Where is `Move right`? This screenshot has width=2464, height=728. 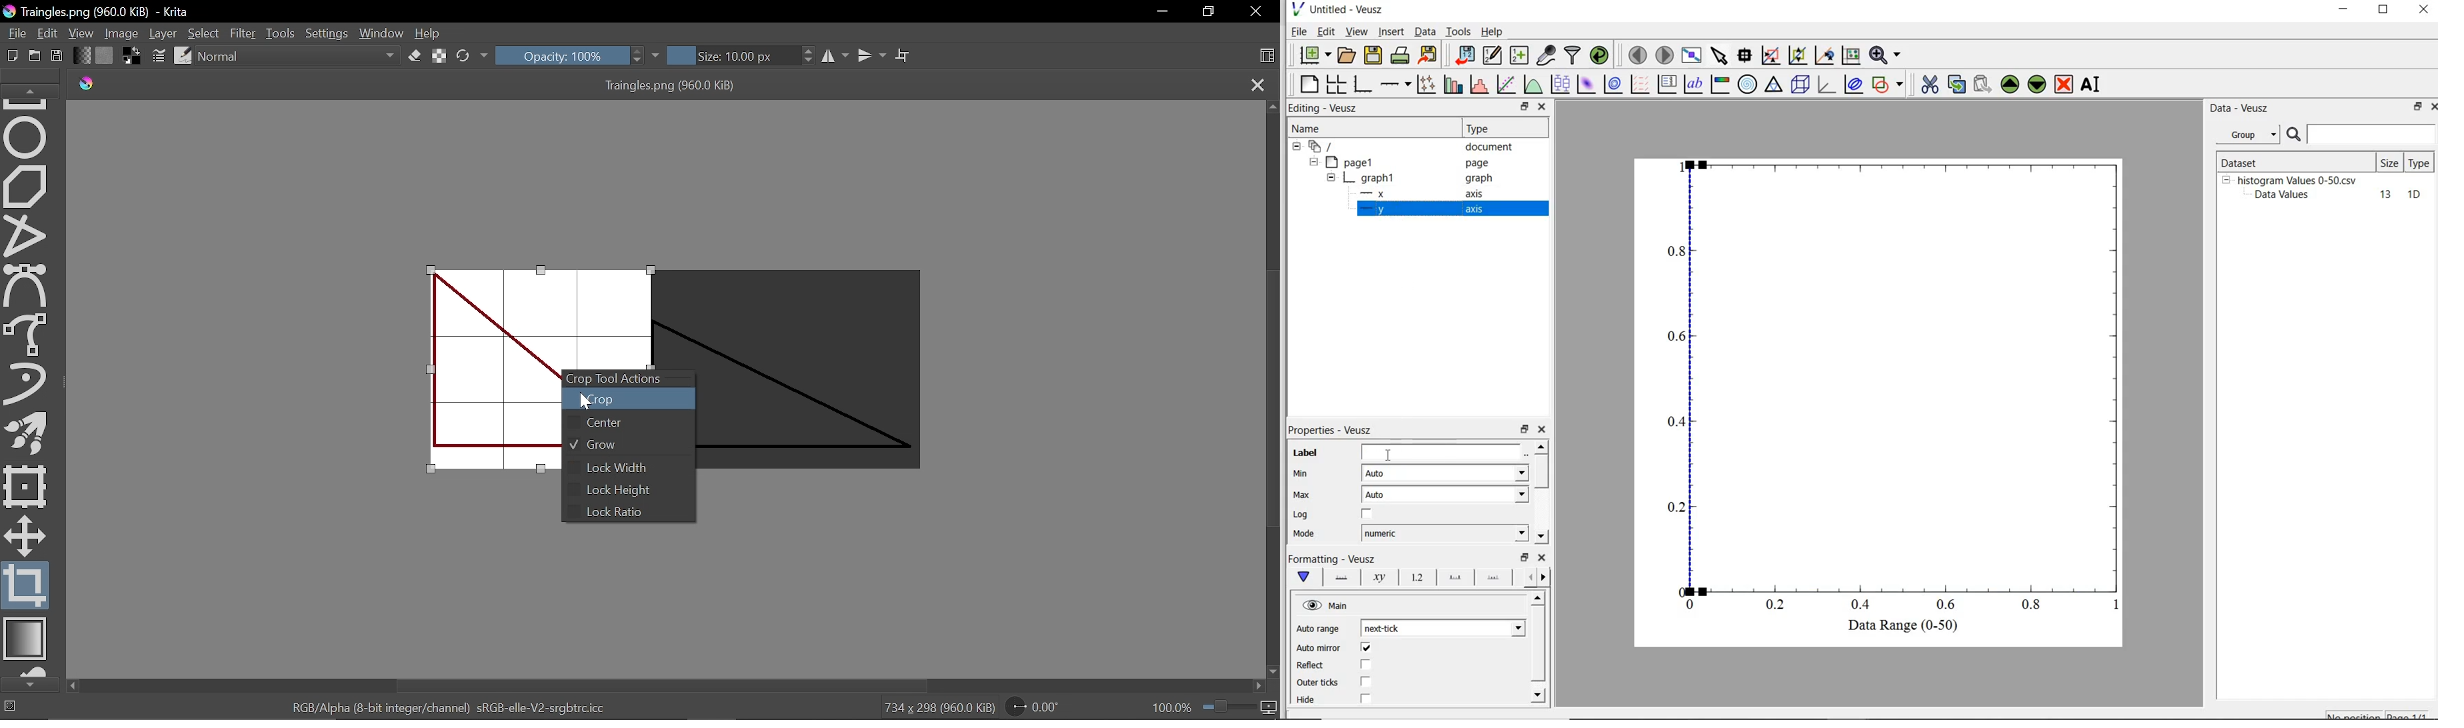
Move right is located at coordinates (1262, 688).